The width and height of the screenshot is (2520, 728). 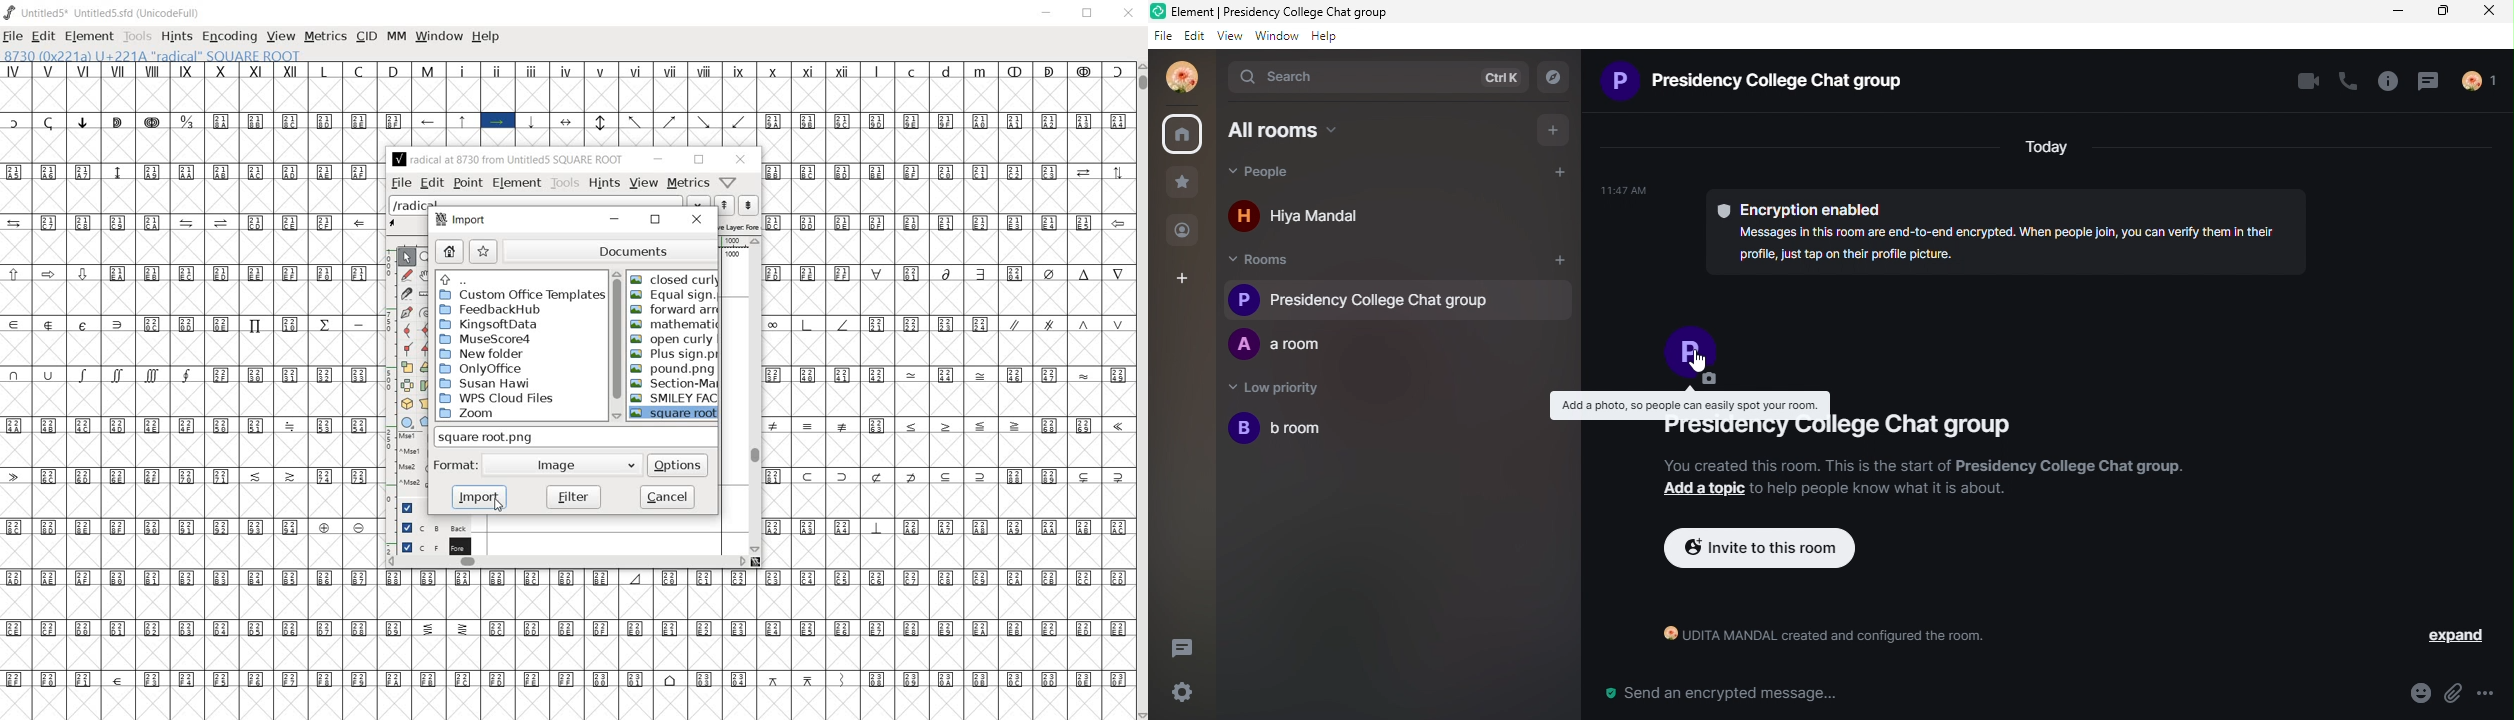 What do you see at coordinates (409, 507) in the screenshot?
I see `Guide` at bounding box center [409, 507].